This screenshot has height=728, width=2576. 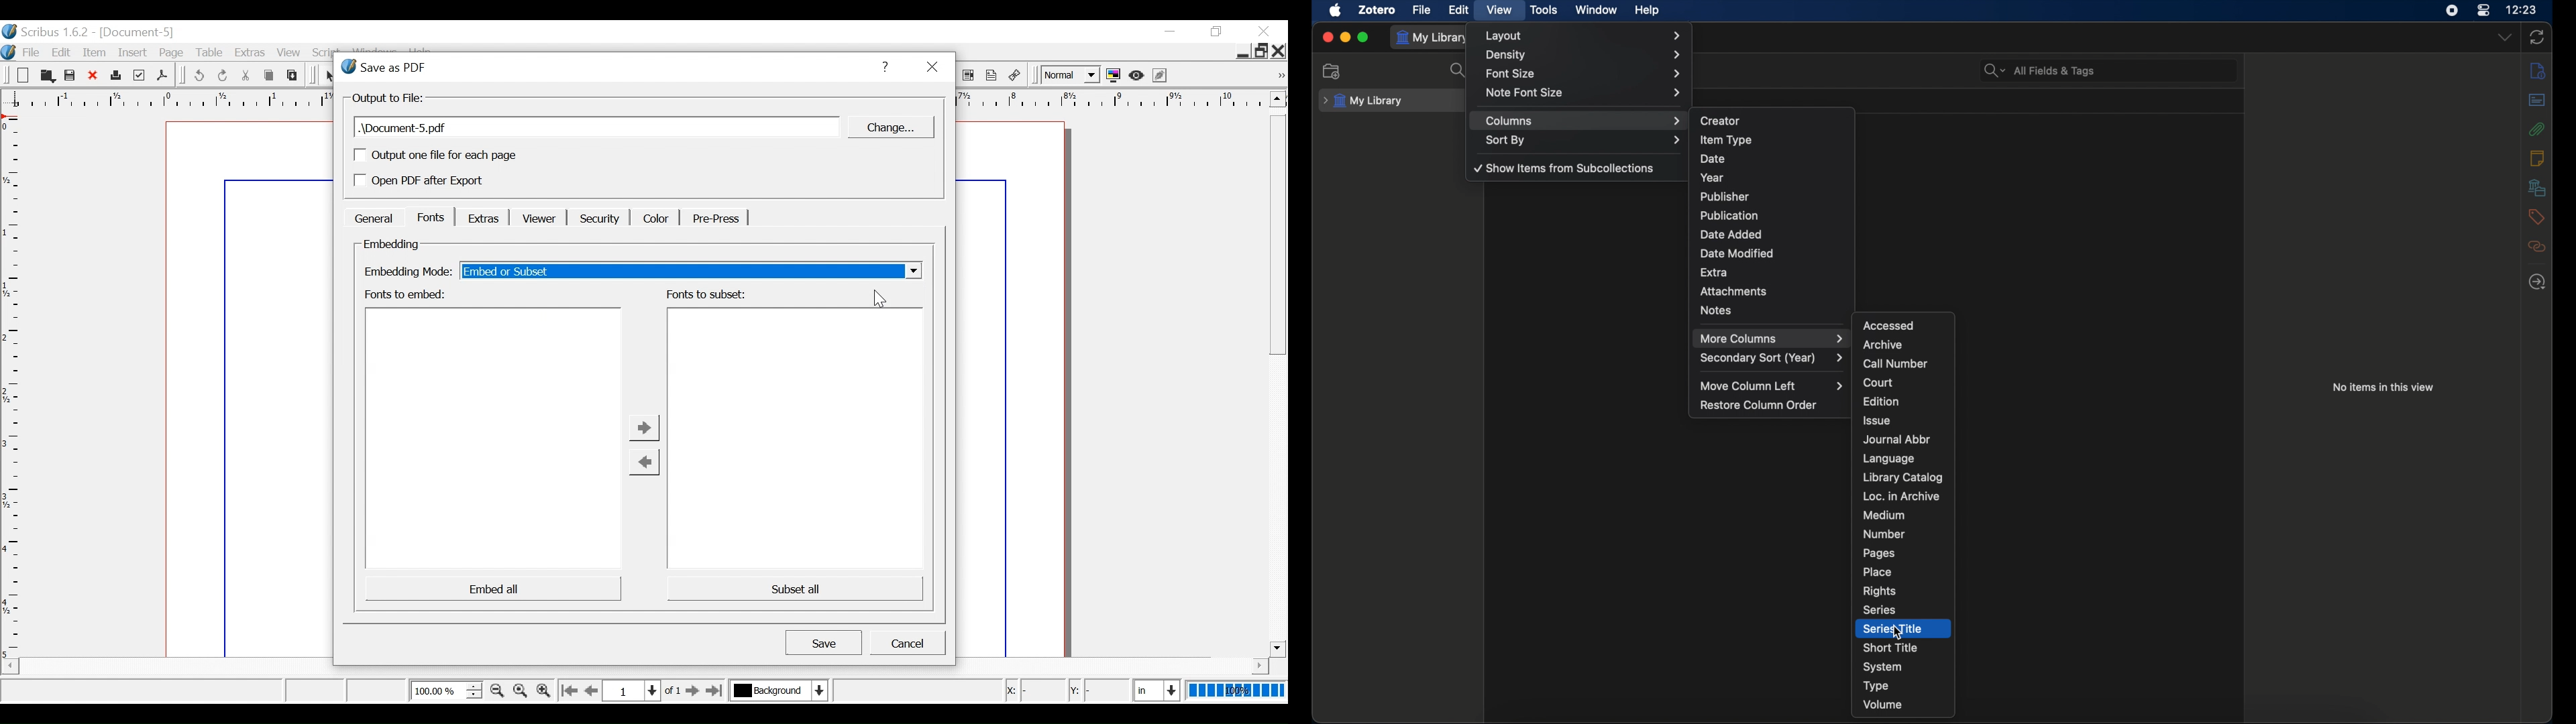 I want to click on Prefilight Verifier, so click(x=139, y=76).